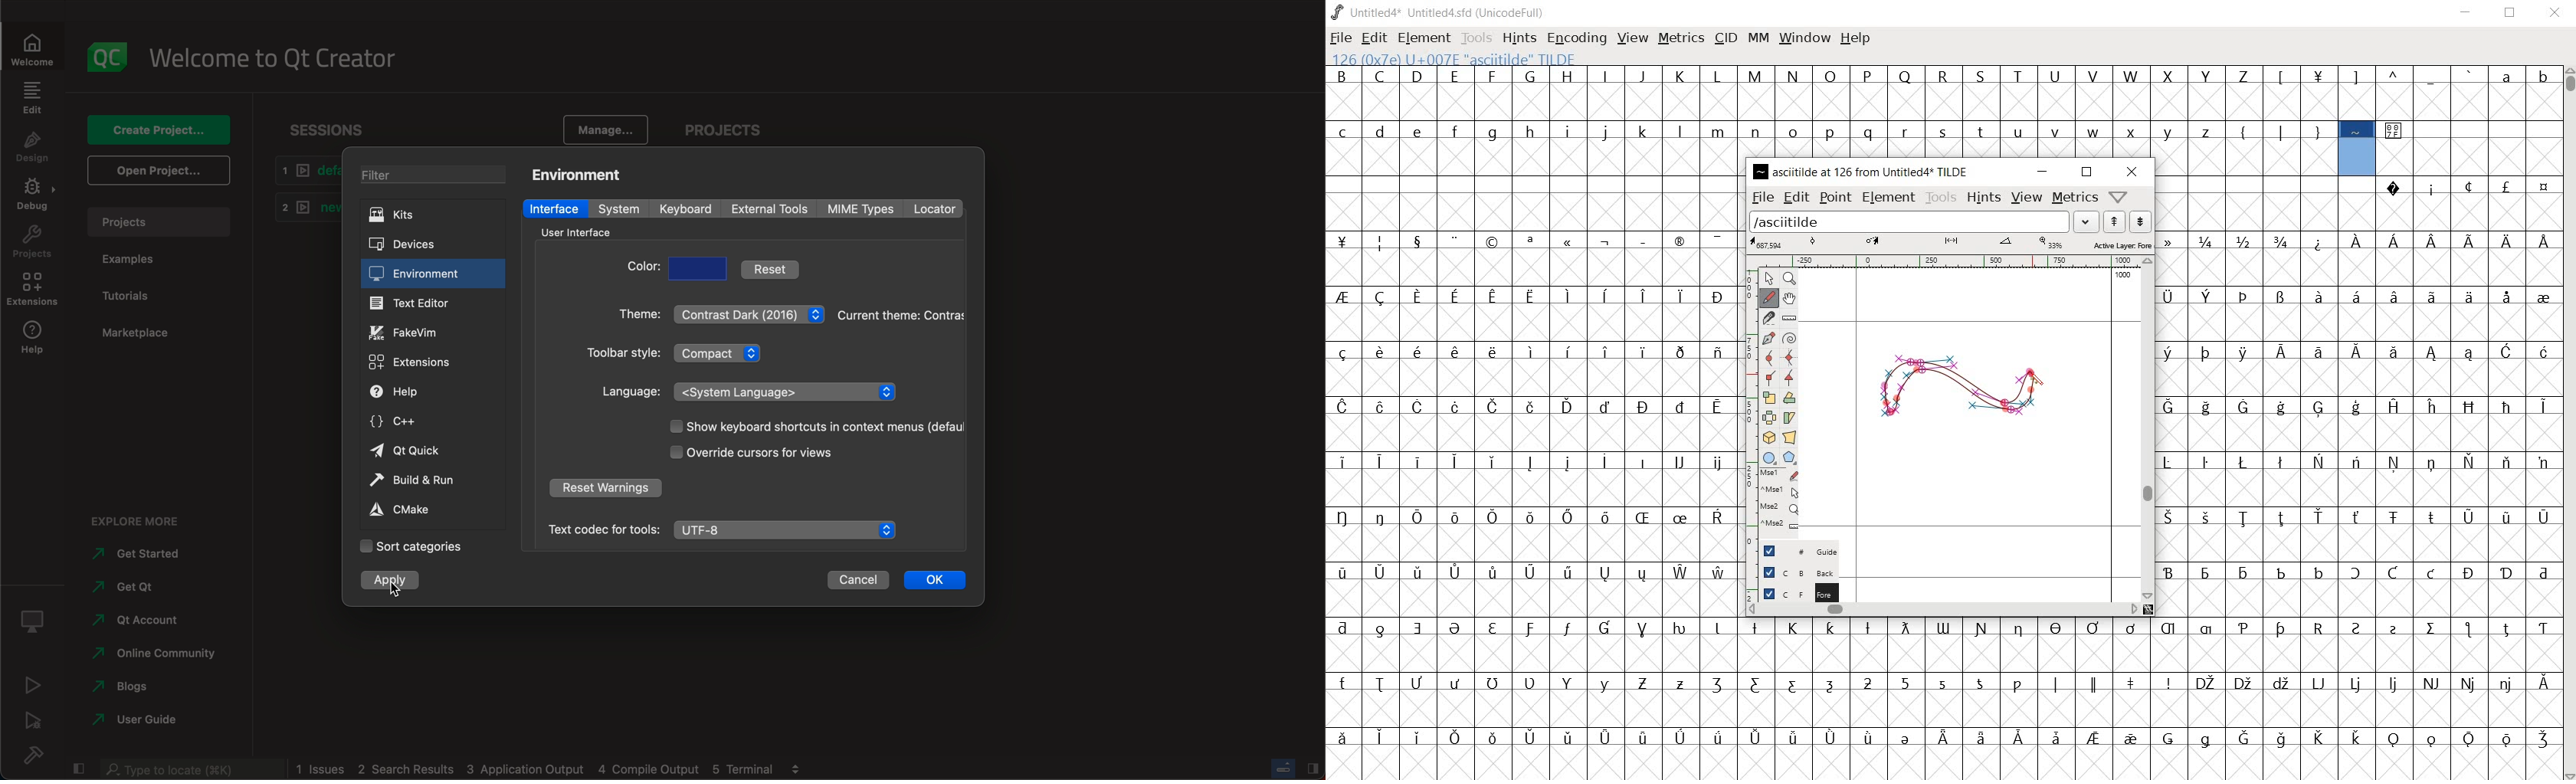 The image size is (2576, 784). I want to click on ENCODING, so click(1578, 38).